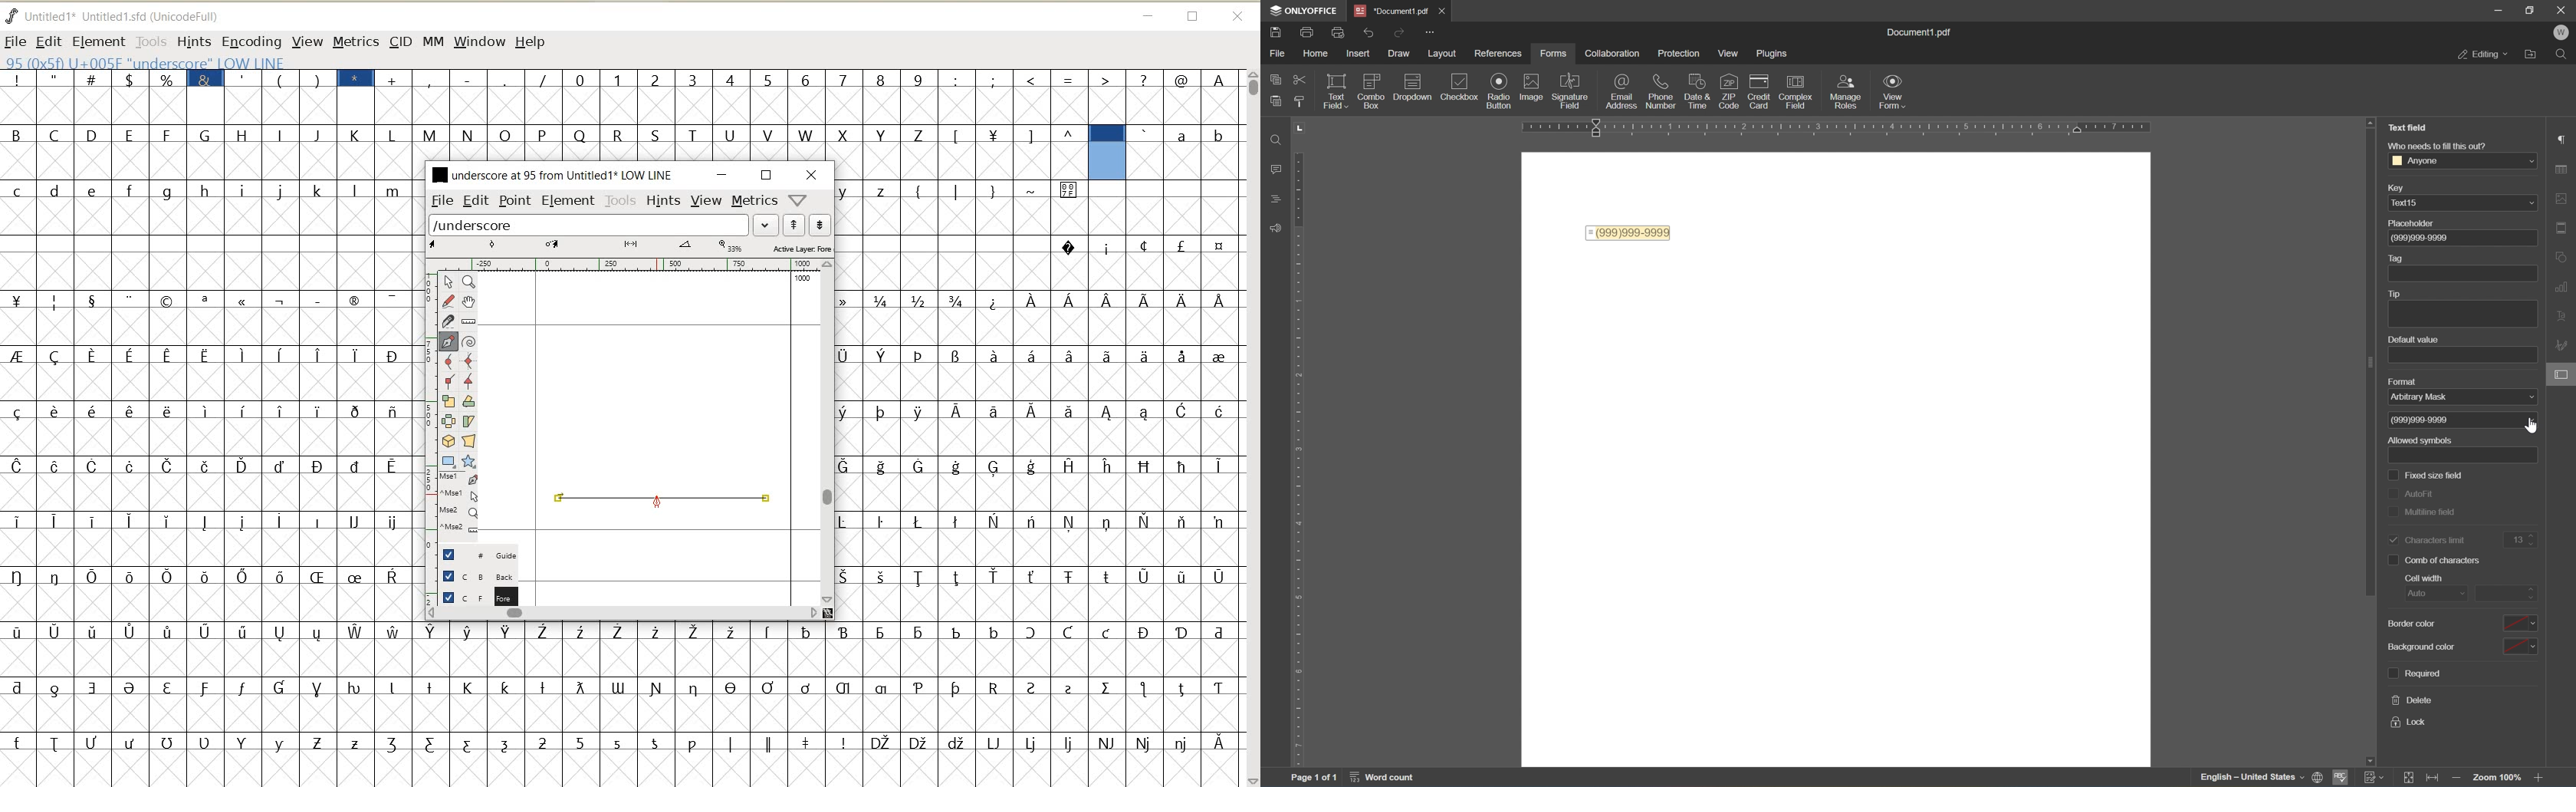 This screenshot has height=812, width=2576. What do you see at coordinates (1107, 153) in the screenshot?
I see `glyph selected` at bounding box center [1107, 153].